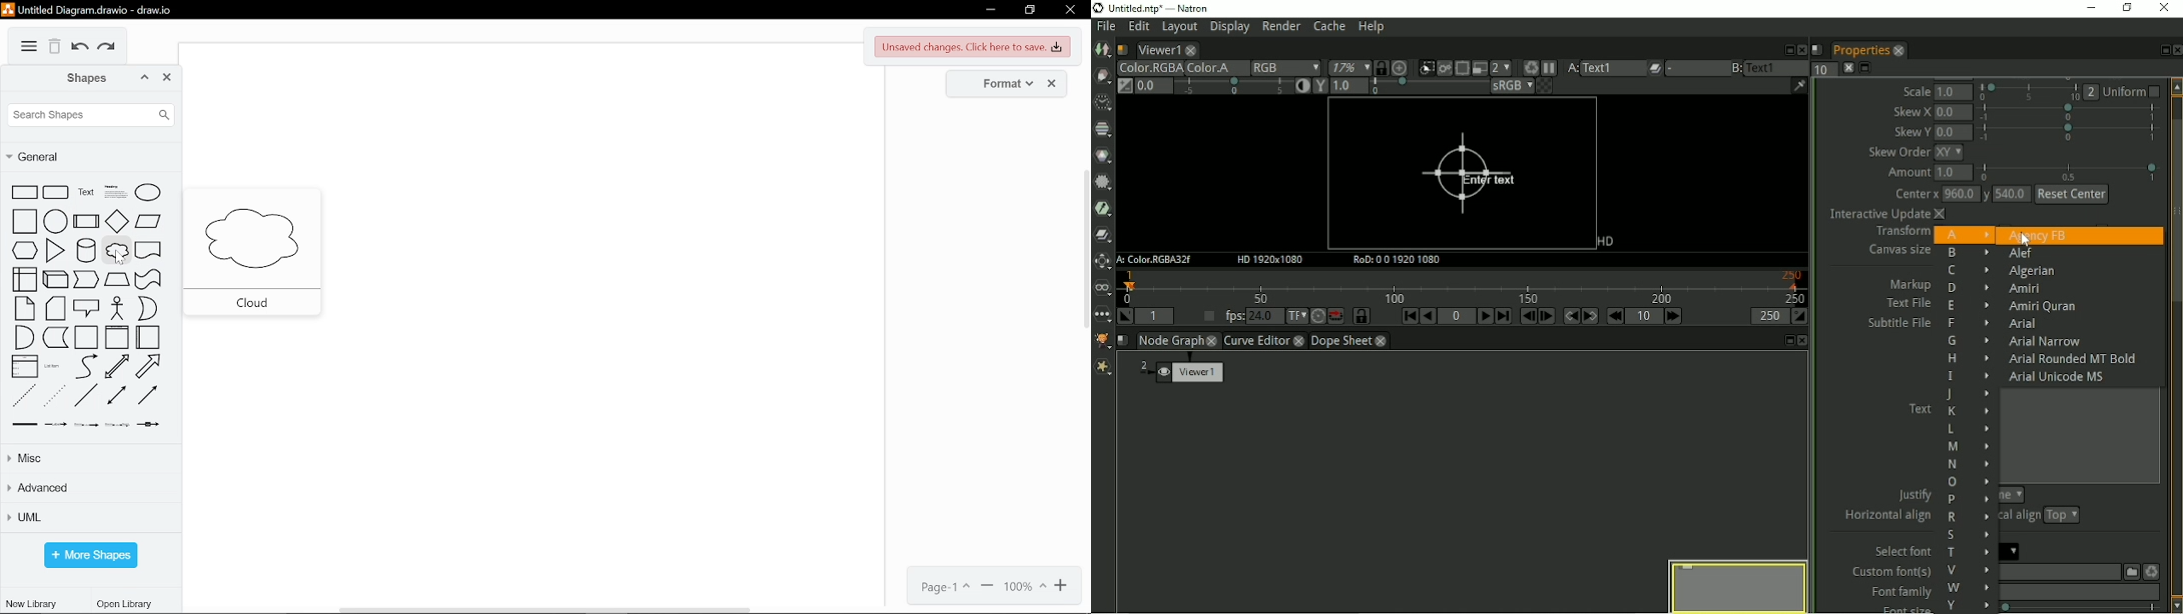 The height and width of the screenshot is (616, 2184). I want to click on Untitled Diagram.drawio - draw.io, so click(96, 10).